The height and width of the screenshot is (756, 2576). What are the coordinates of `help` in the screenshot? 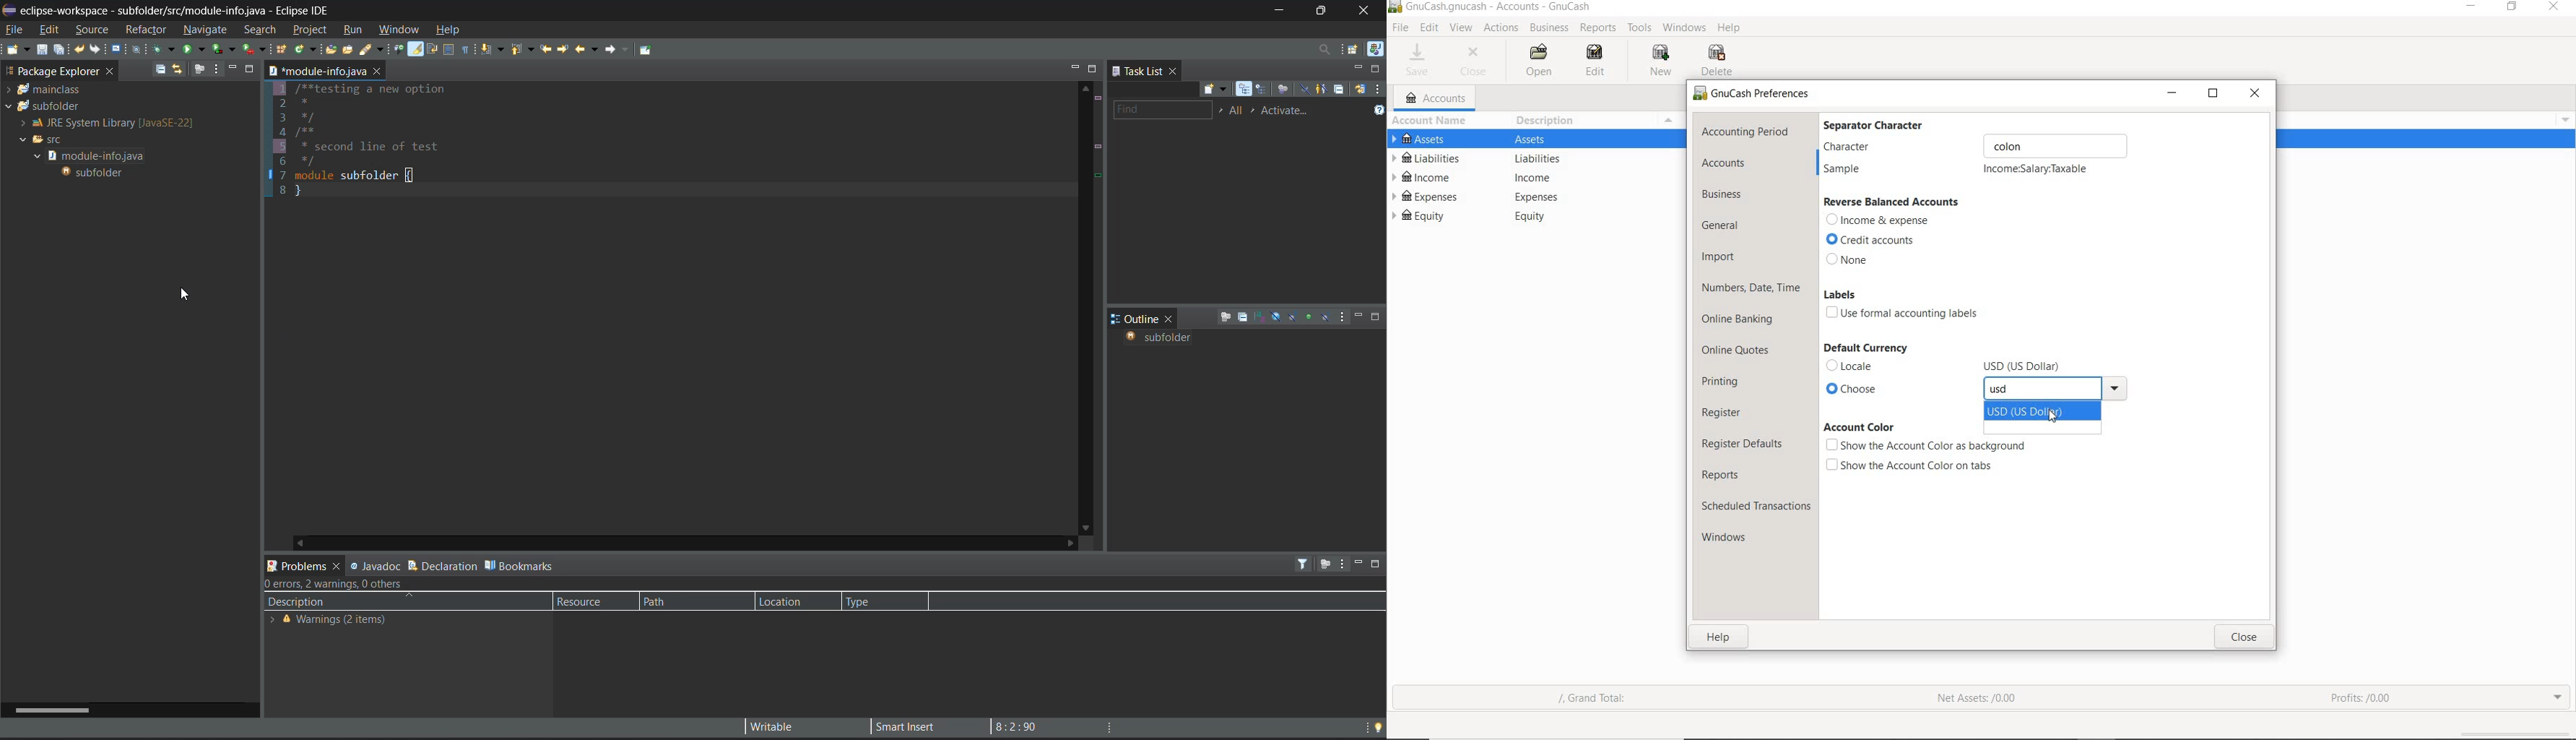 It's located at (451, 31).